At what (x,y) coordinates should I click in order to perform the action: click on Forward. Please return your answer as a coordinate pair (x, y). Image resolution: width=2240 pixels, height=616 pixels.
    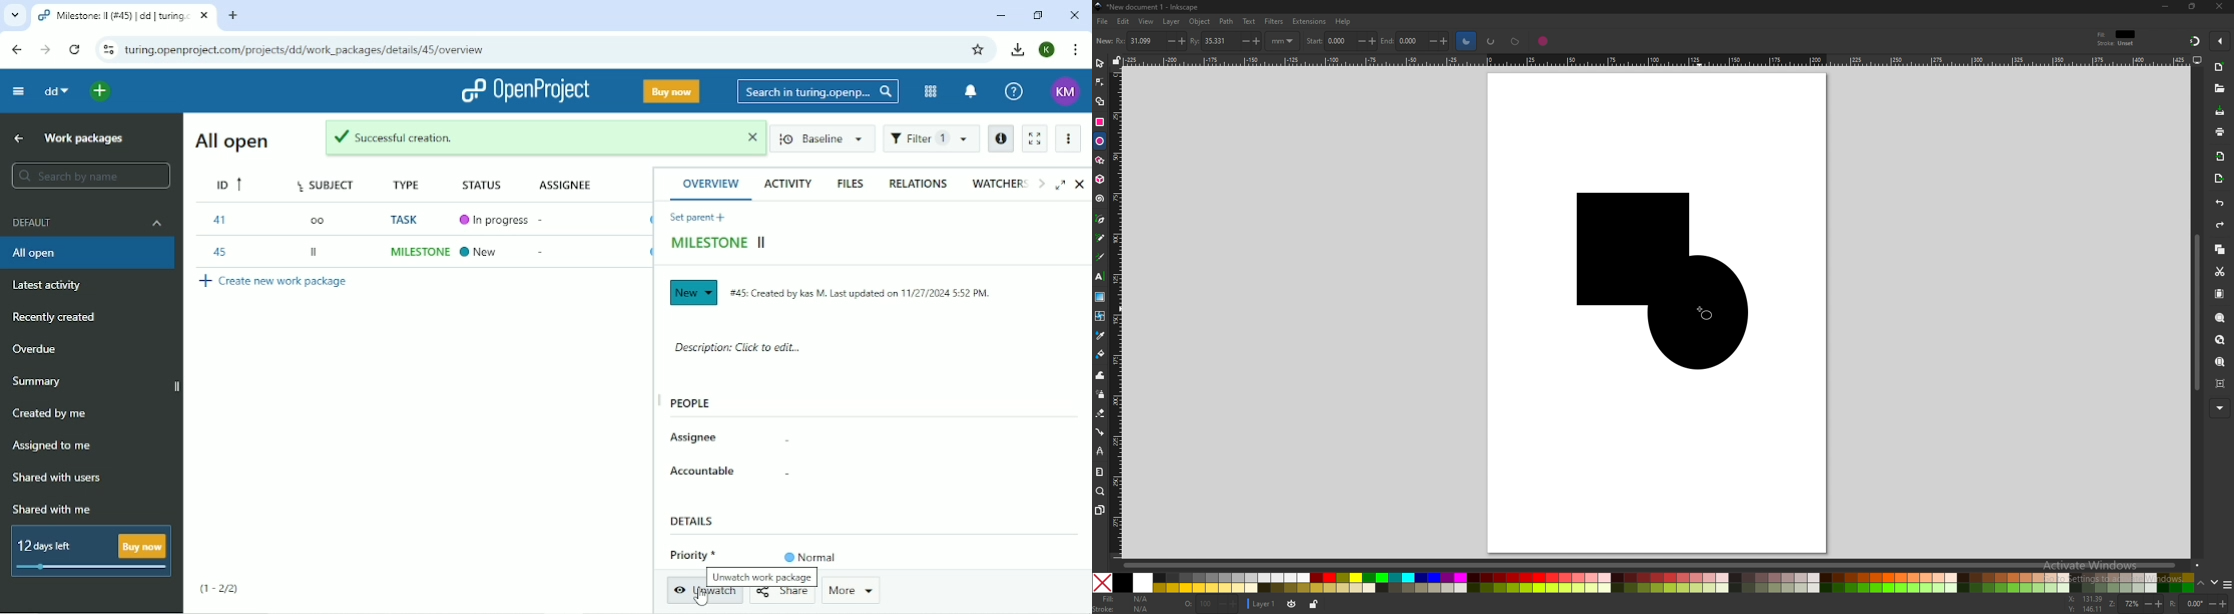
    Looking at the image, I should click on (45, 50).